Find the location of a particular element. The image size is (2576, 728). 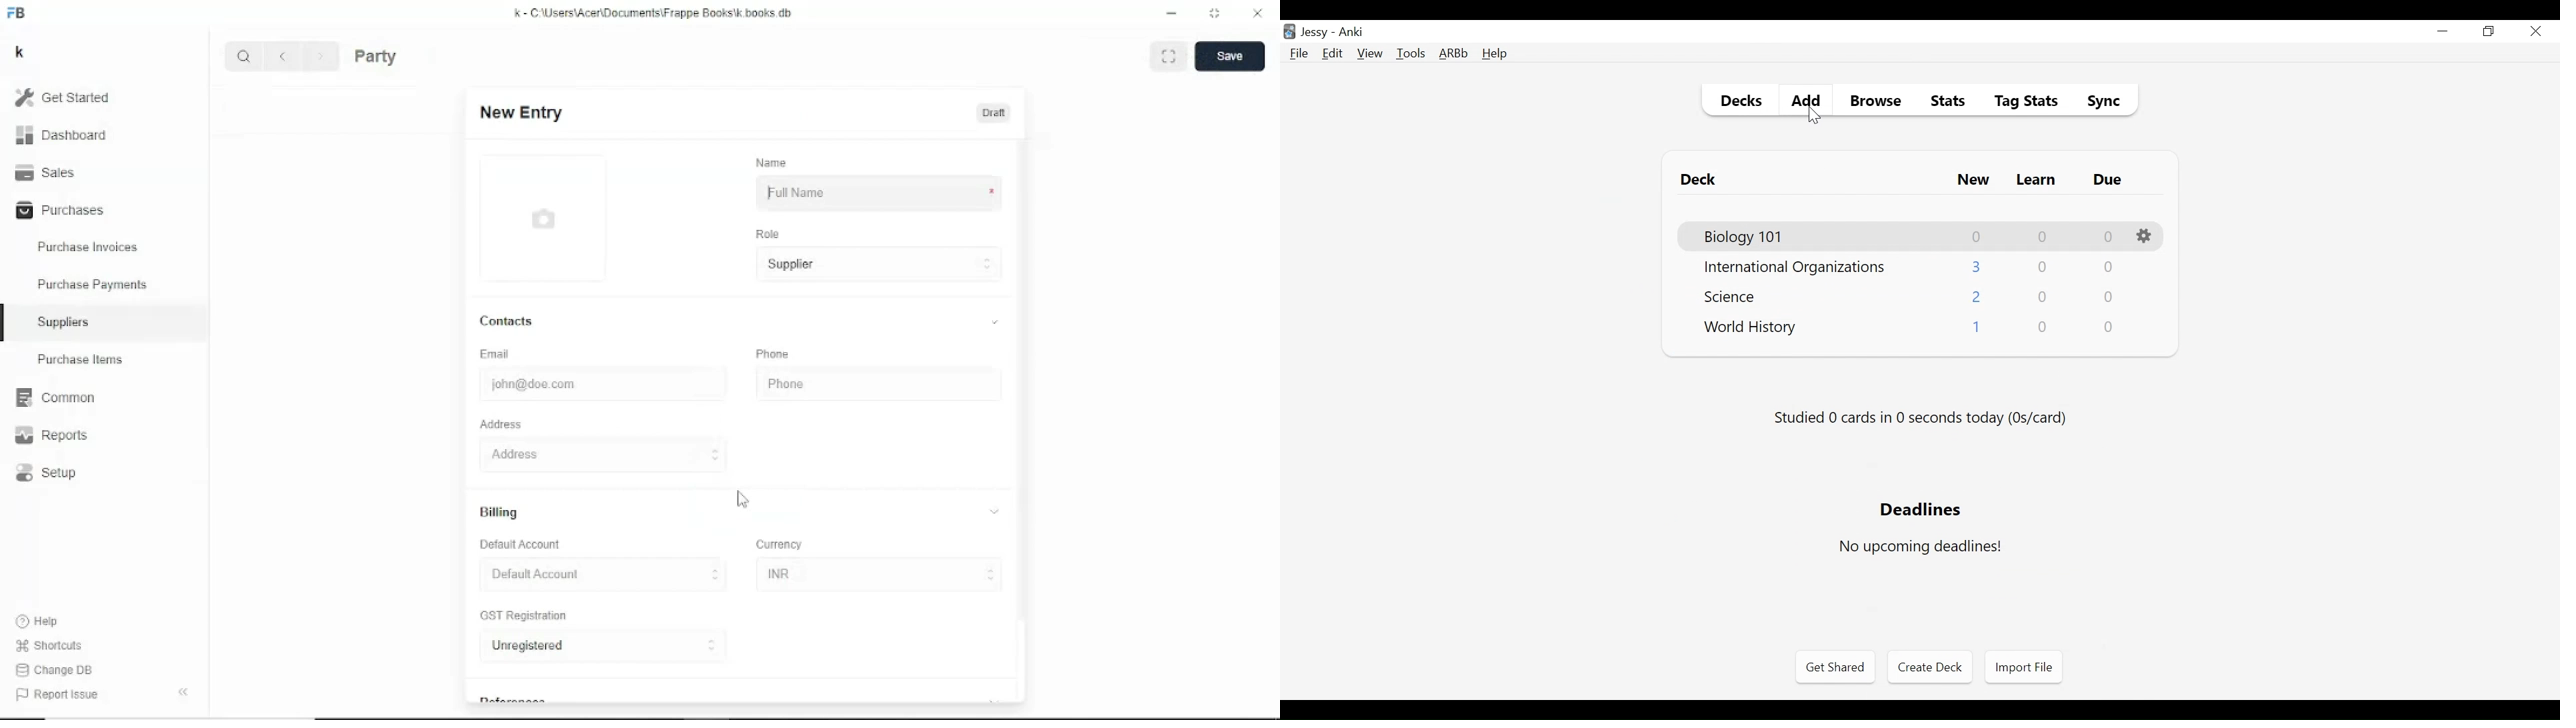

New is located at coordinates (1973, 181).